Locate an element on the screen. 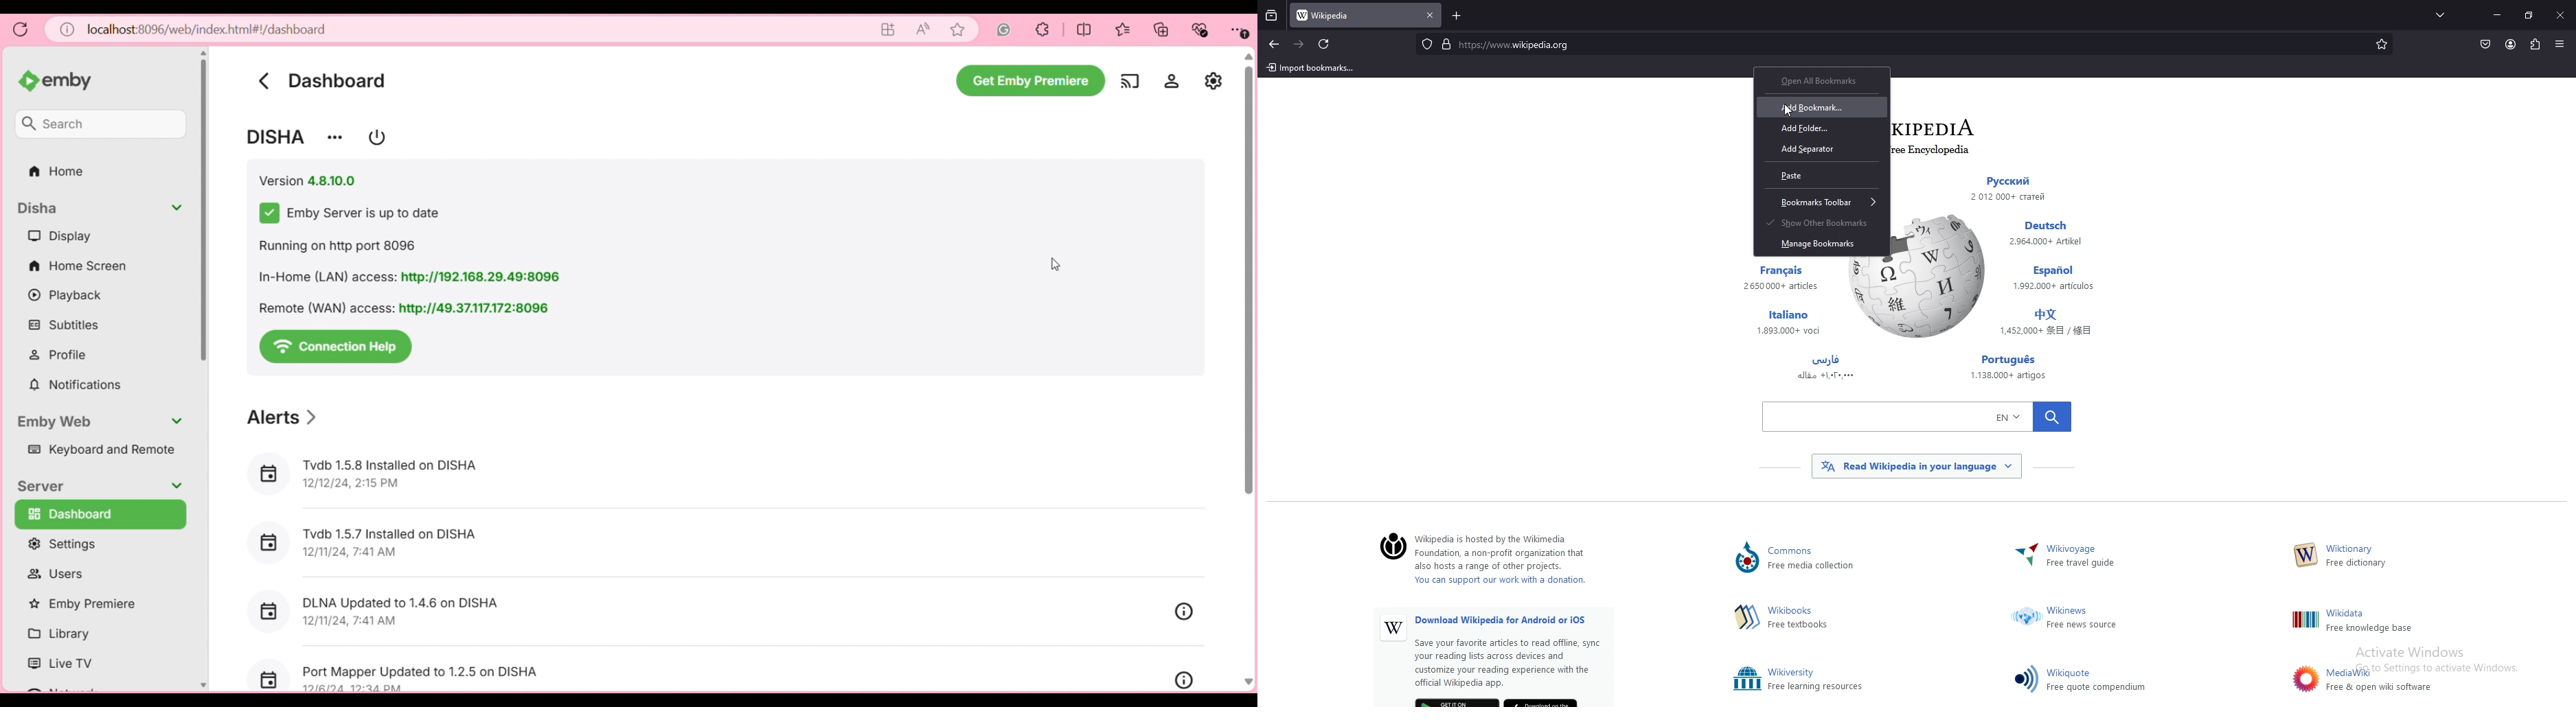   is located at coordinates (1747, 559).